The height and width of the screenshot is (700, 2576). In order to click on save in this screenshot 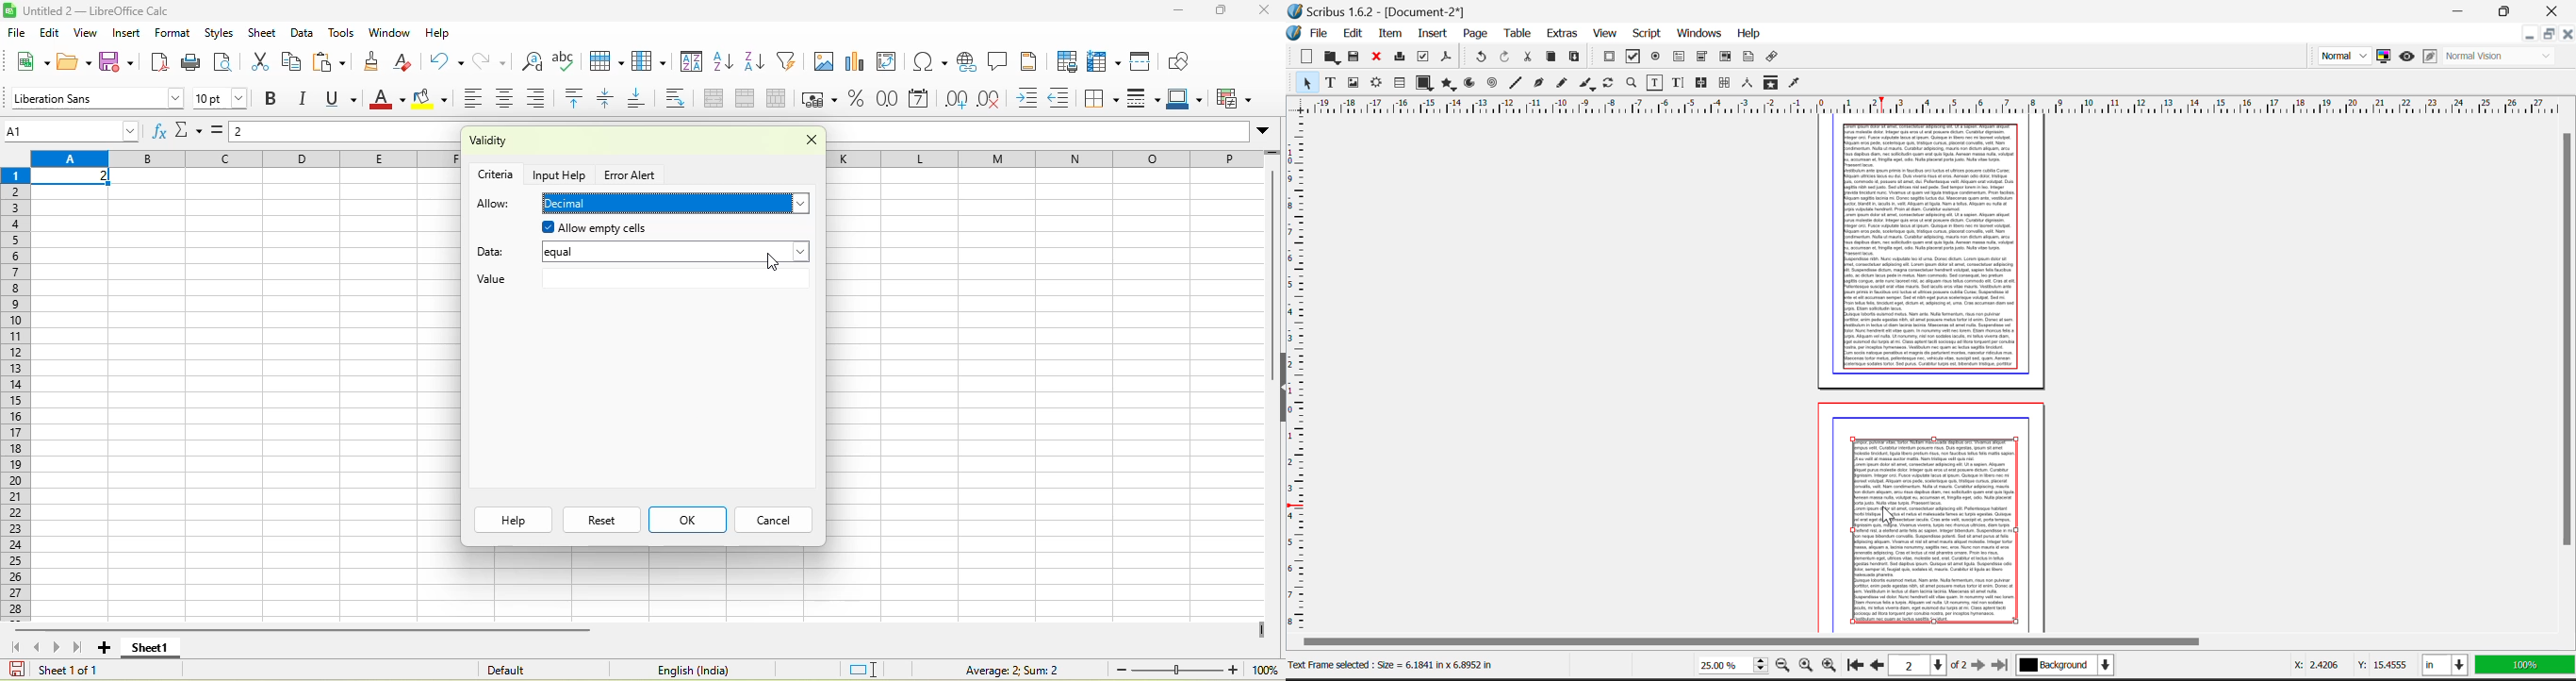, I will do `click(120, 62)`.